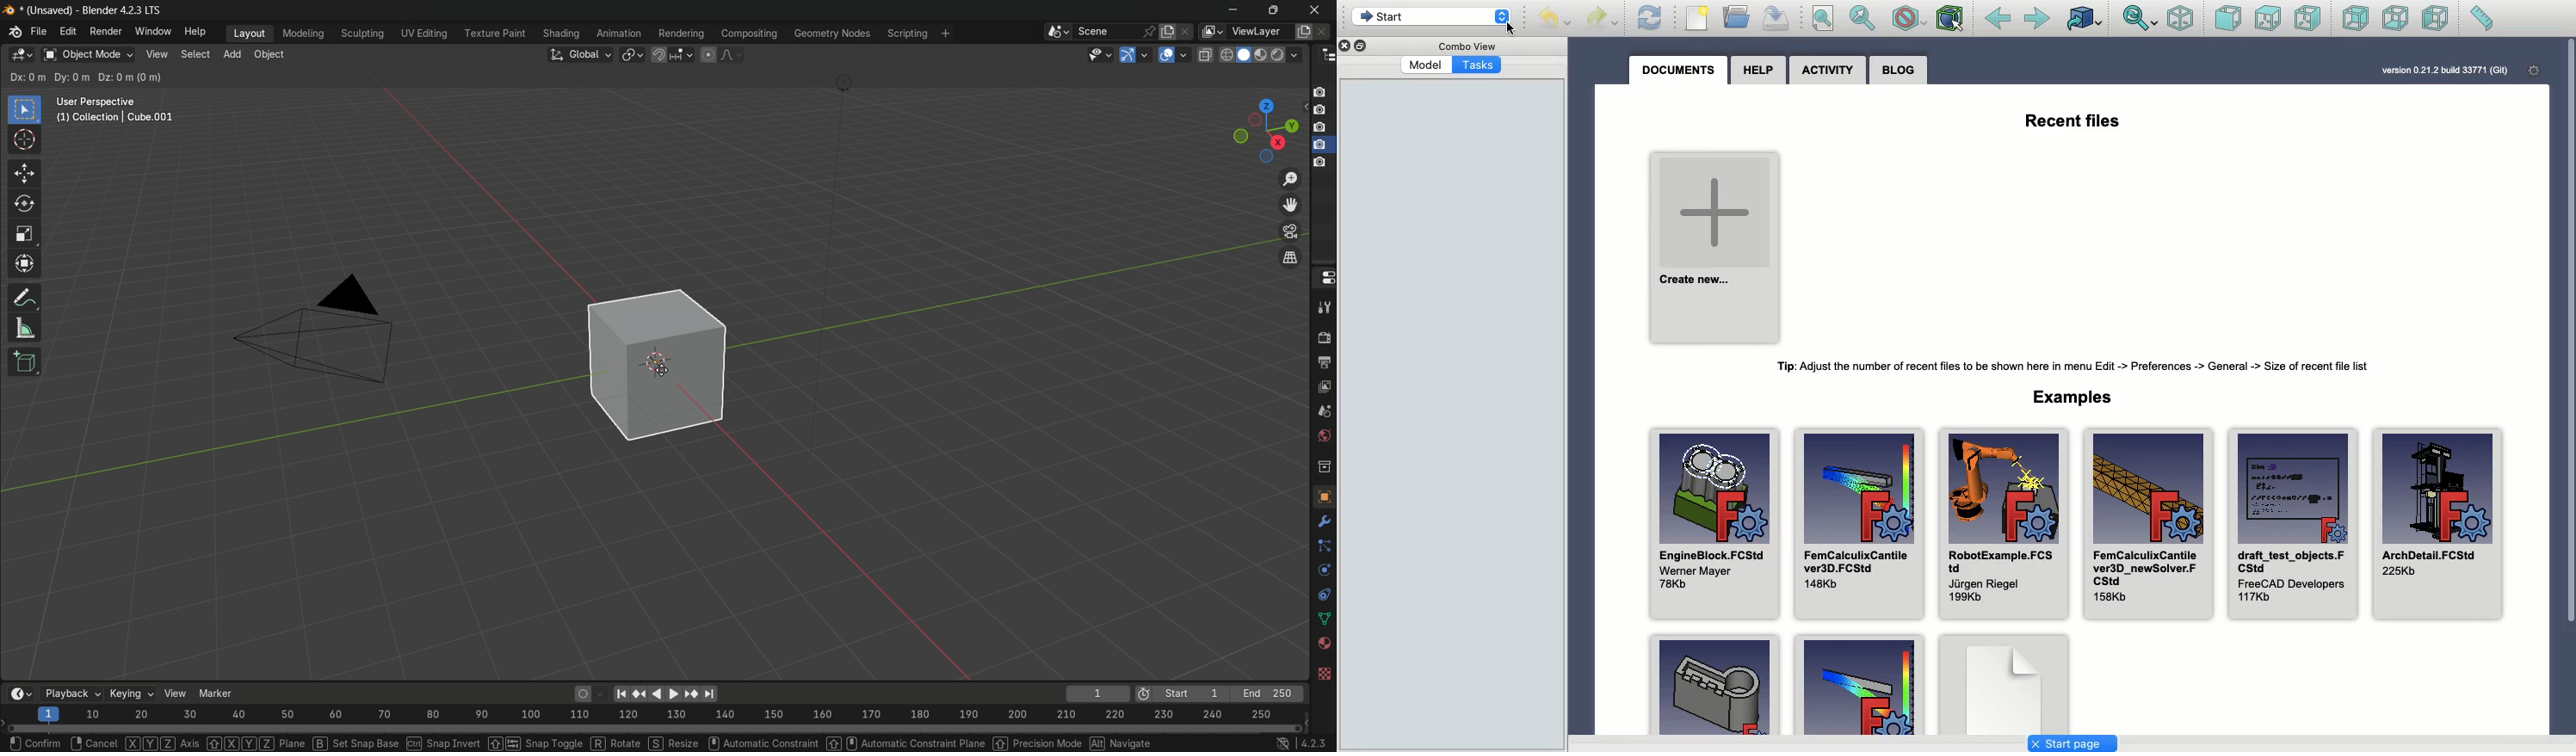 The width and height of the screenshot is (2576, 756). I want to click on FemCalculixCantile ver3D_FCStd 148Kb, so click(1857, 524).